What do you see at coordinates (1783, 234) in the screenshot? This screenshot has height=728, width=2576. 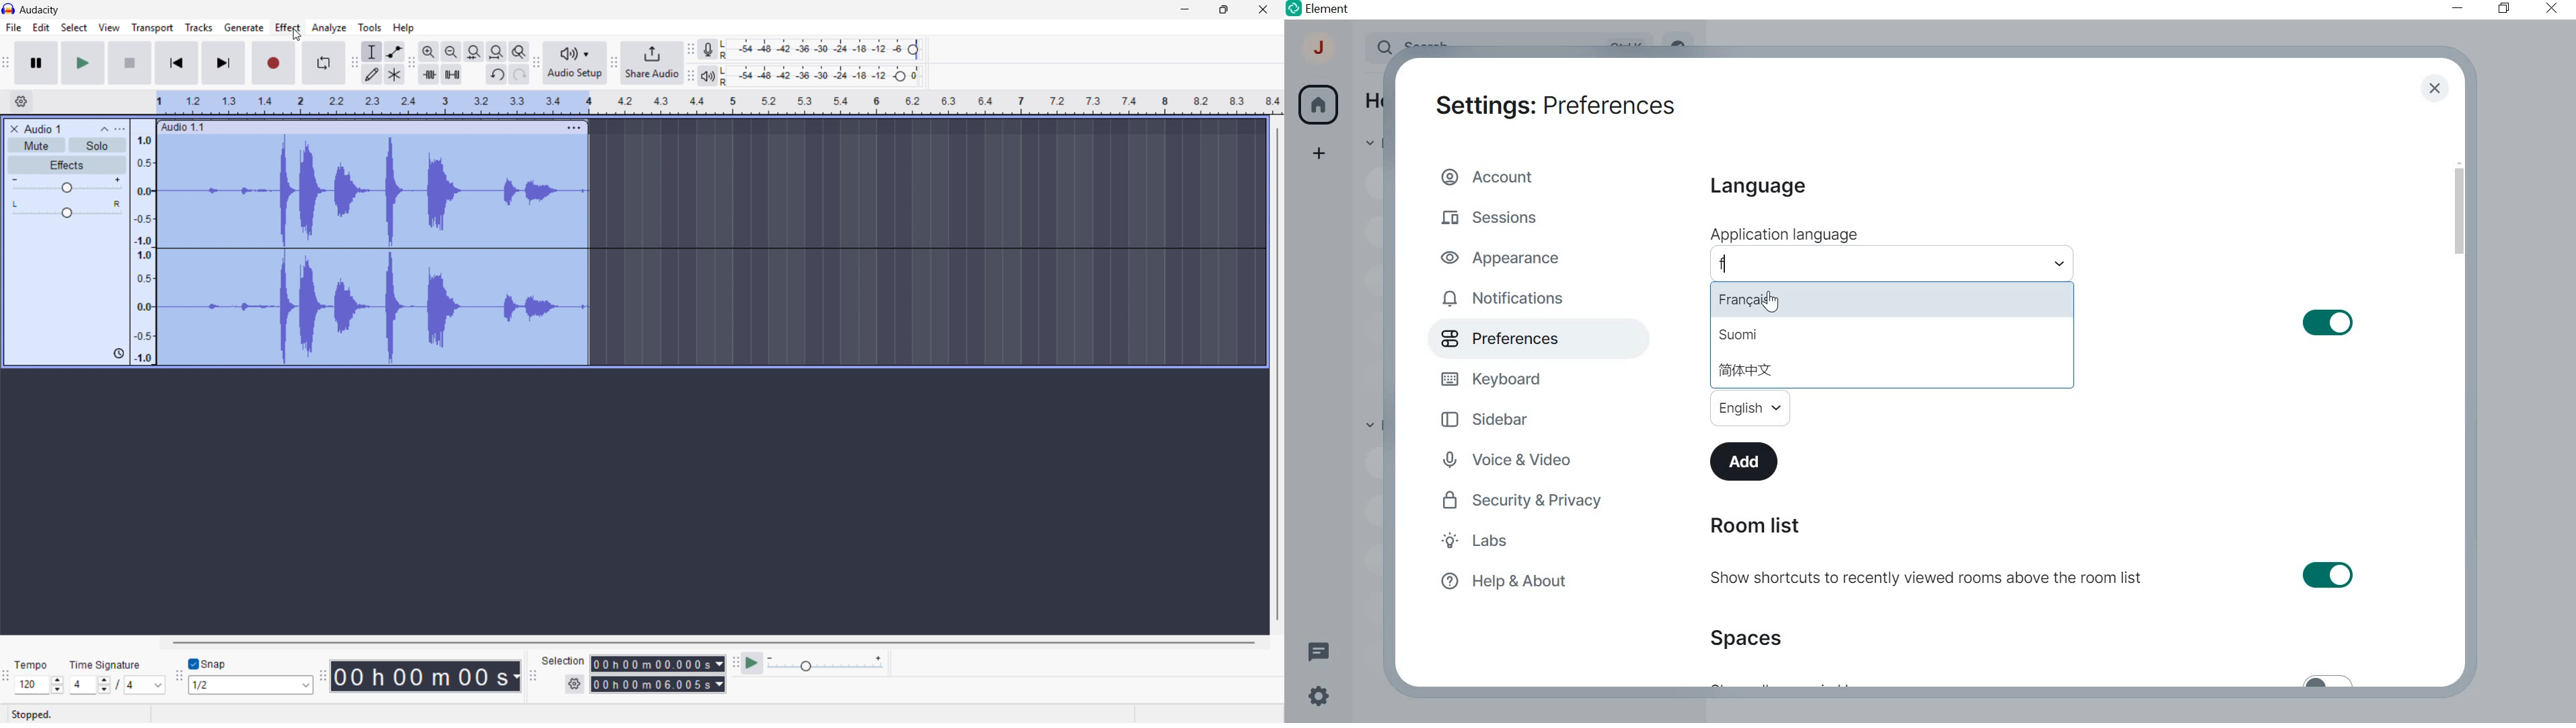 I see `Application language` at bounding box center [1783, 234].